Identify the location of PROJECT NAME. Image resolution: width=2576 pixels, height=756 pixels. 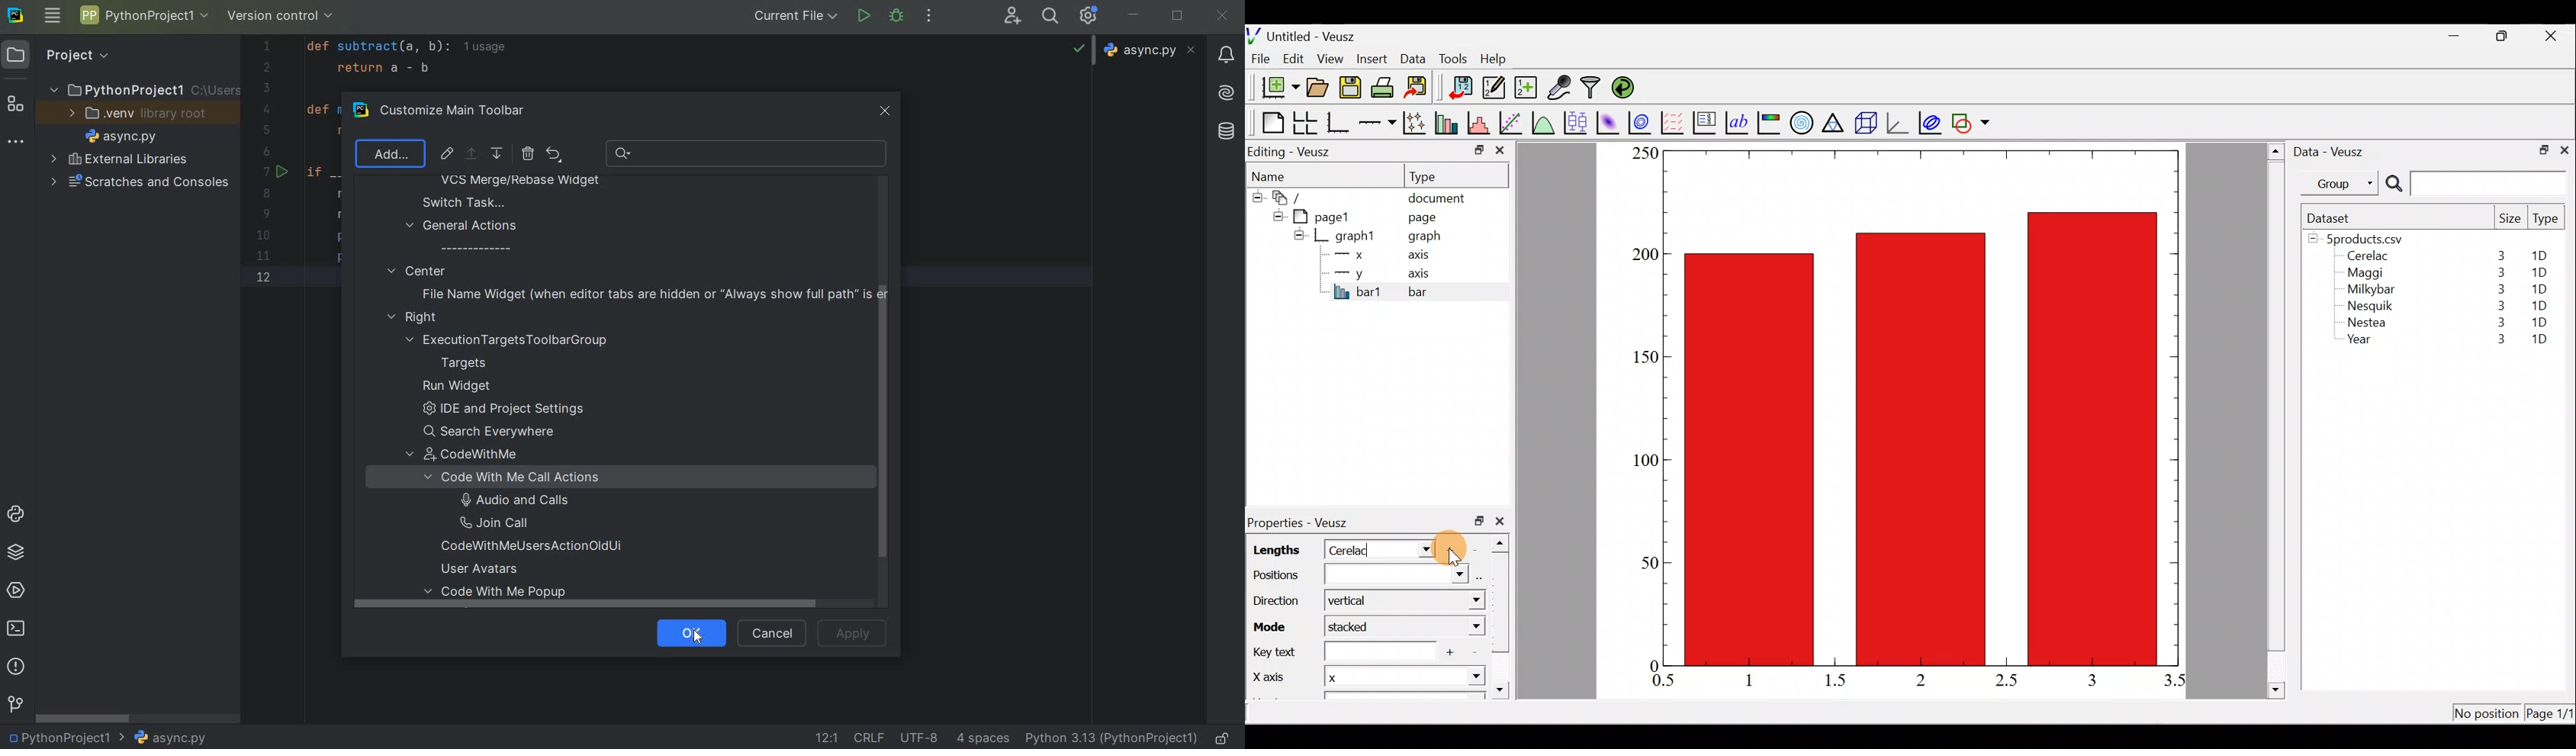
(143, 18).